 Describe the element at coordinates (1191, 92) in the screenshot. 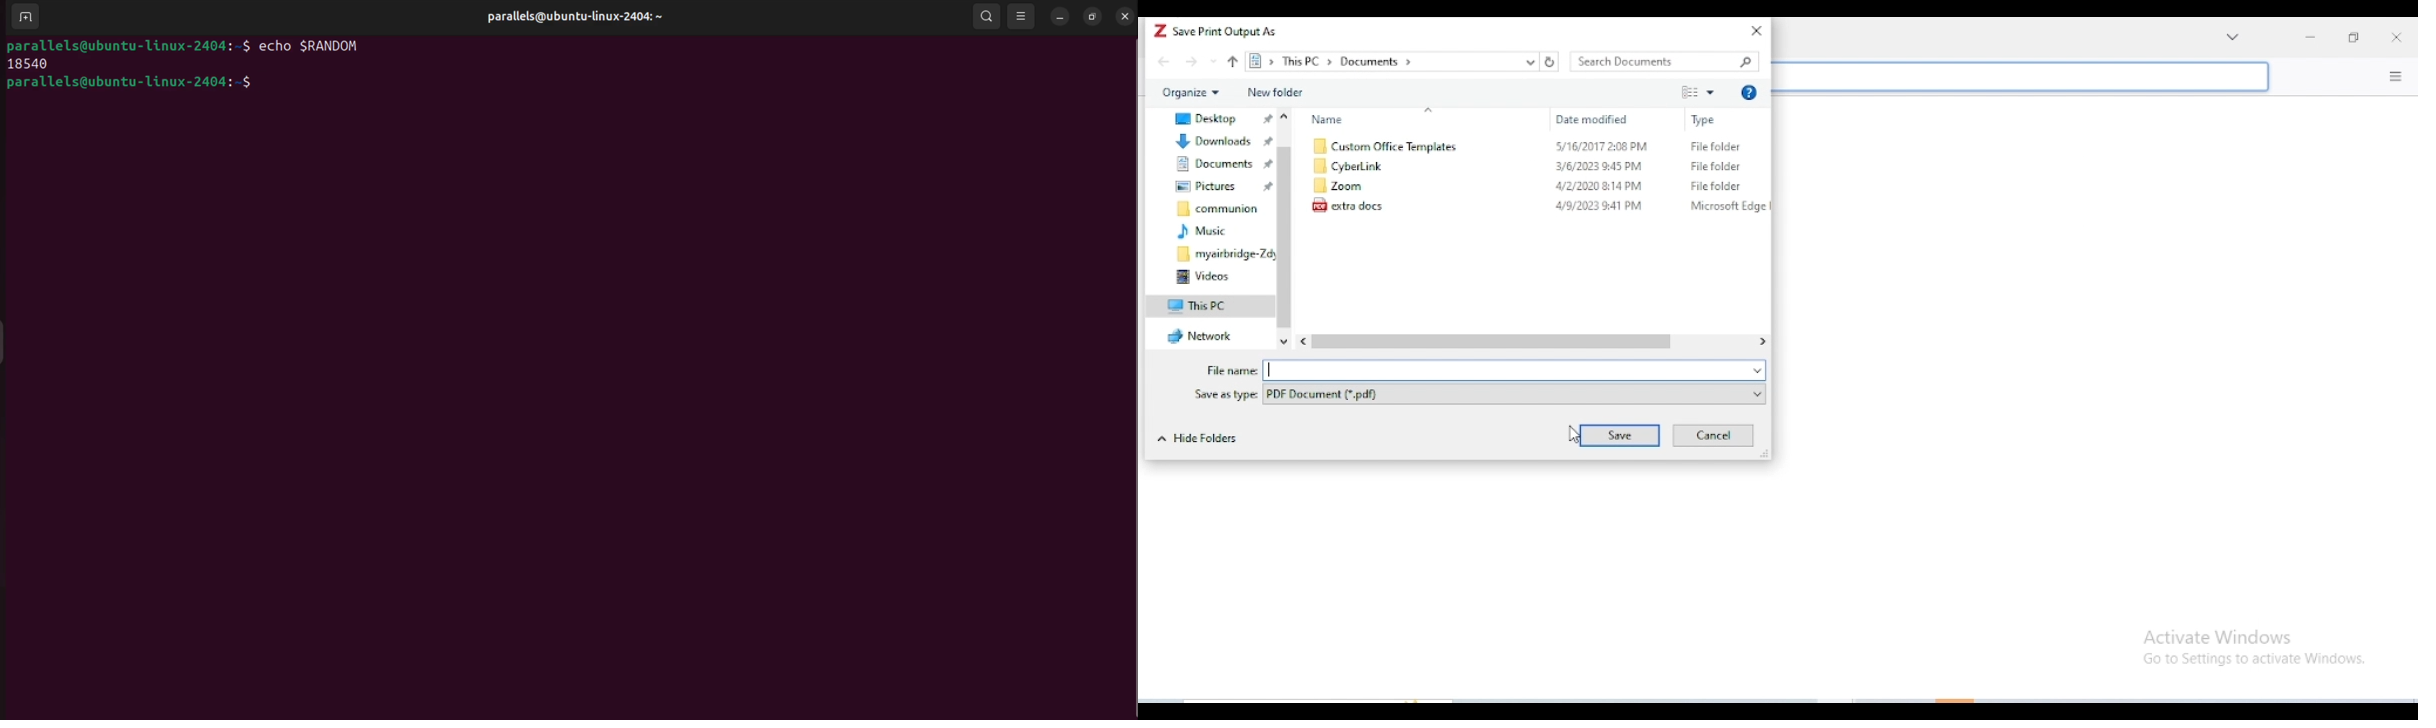

I see `organize` at that location.